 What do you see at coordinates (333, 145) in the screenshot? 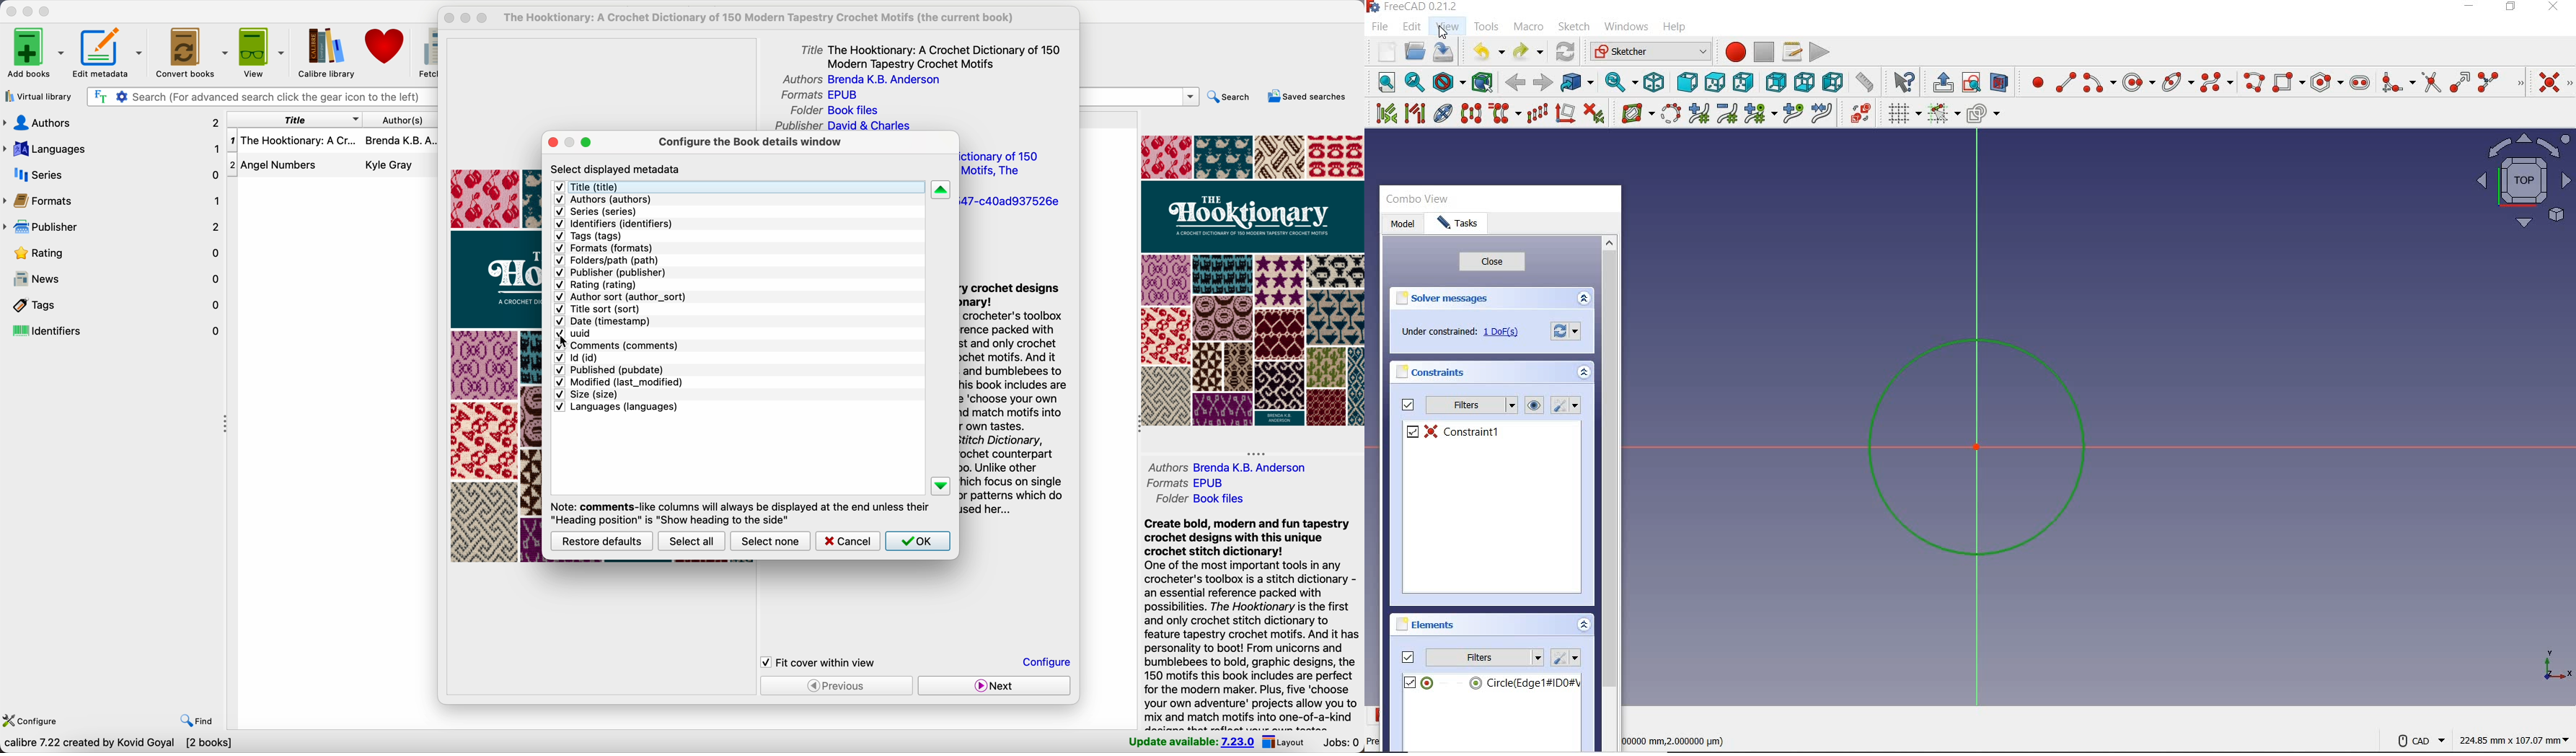
I see `The Hooktionary book details` at bounding box center [333, 145].